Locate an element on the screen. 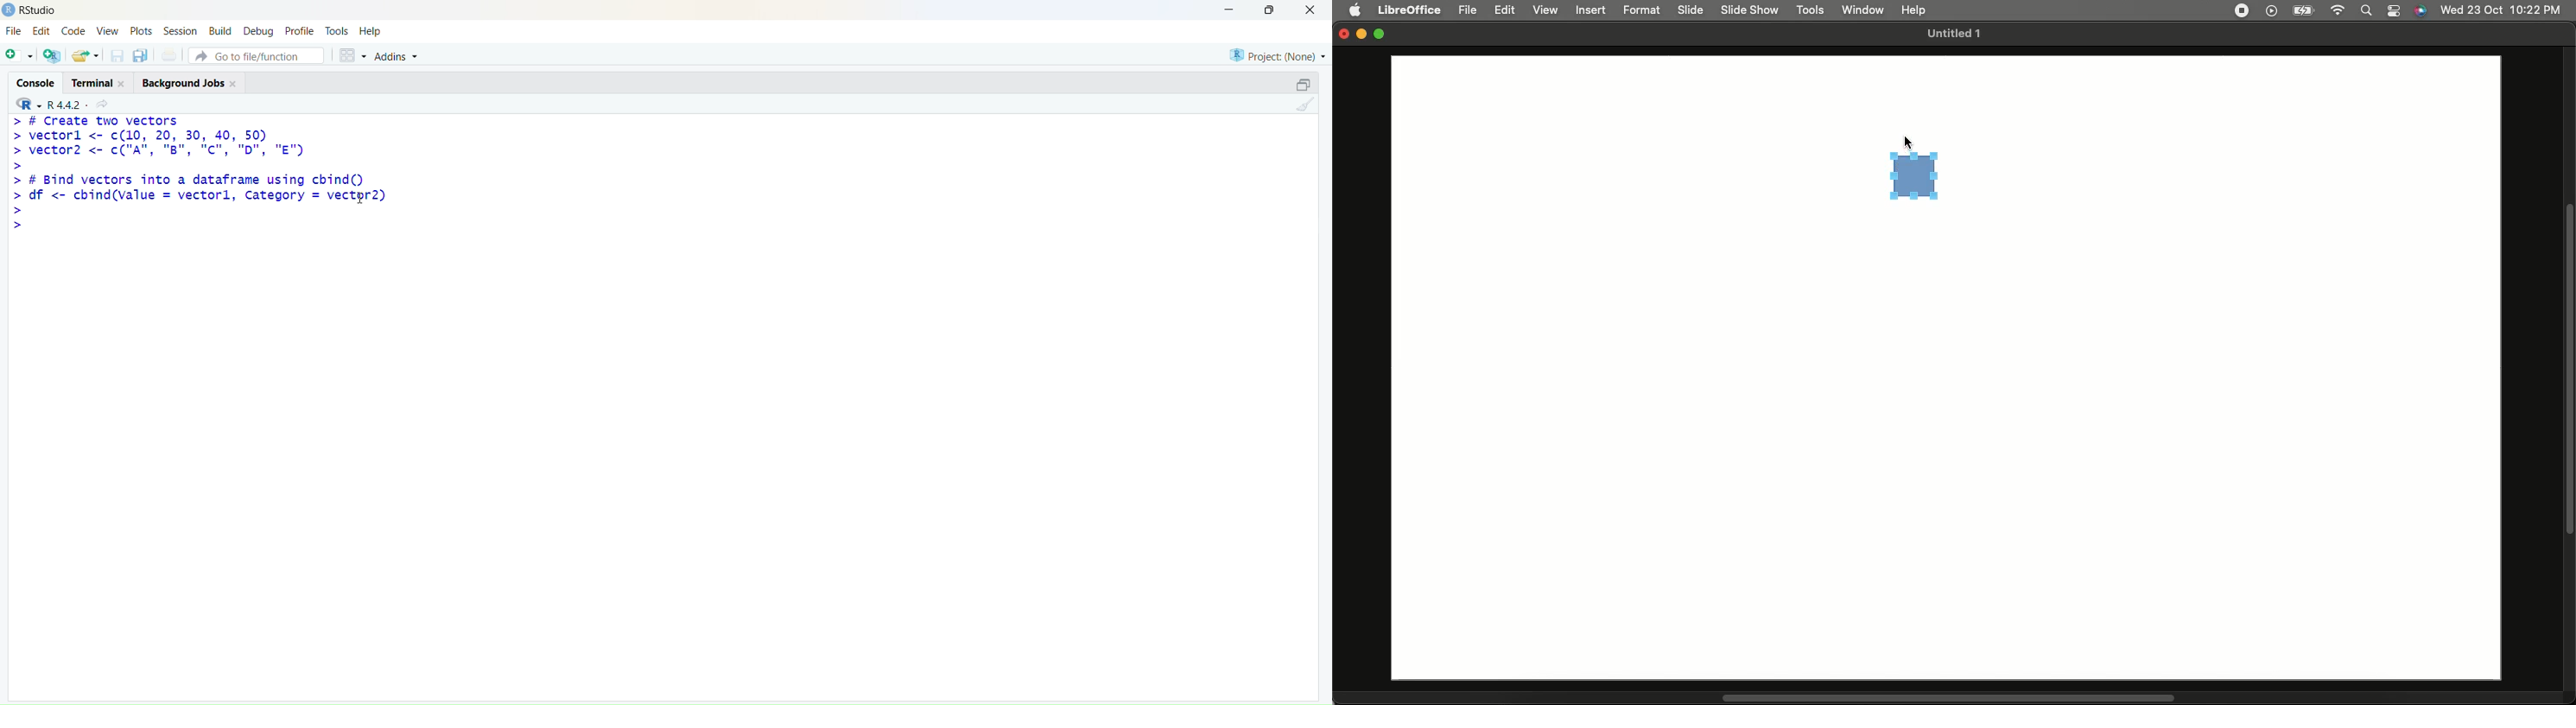 This screenshot has height=728, width=2576. Maximize is located at coordinates (1270, 10).